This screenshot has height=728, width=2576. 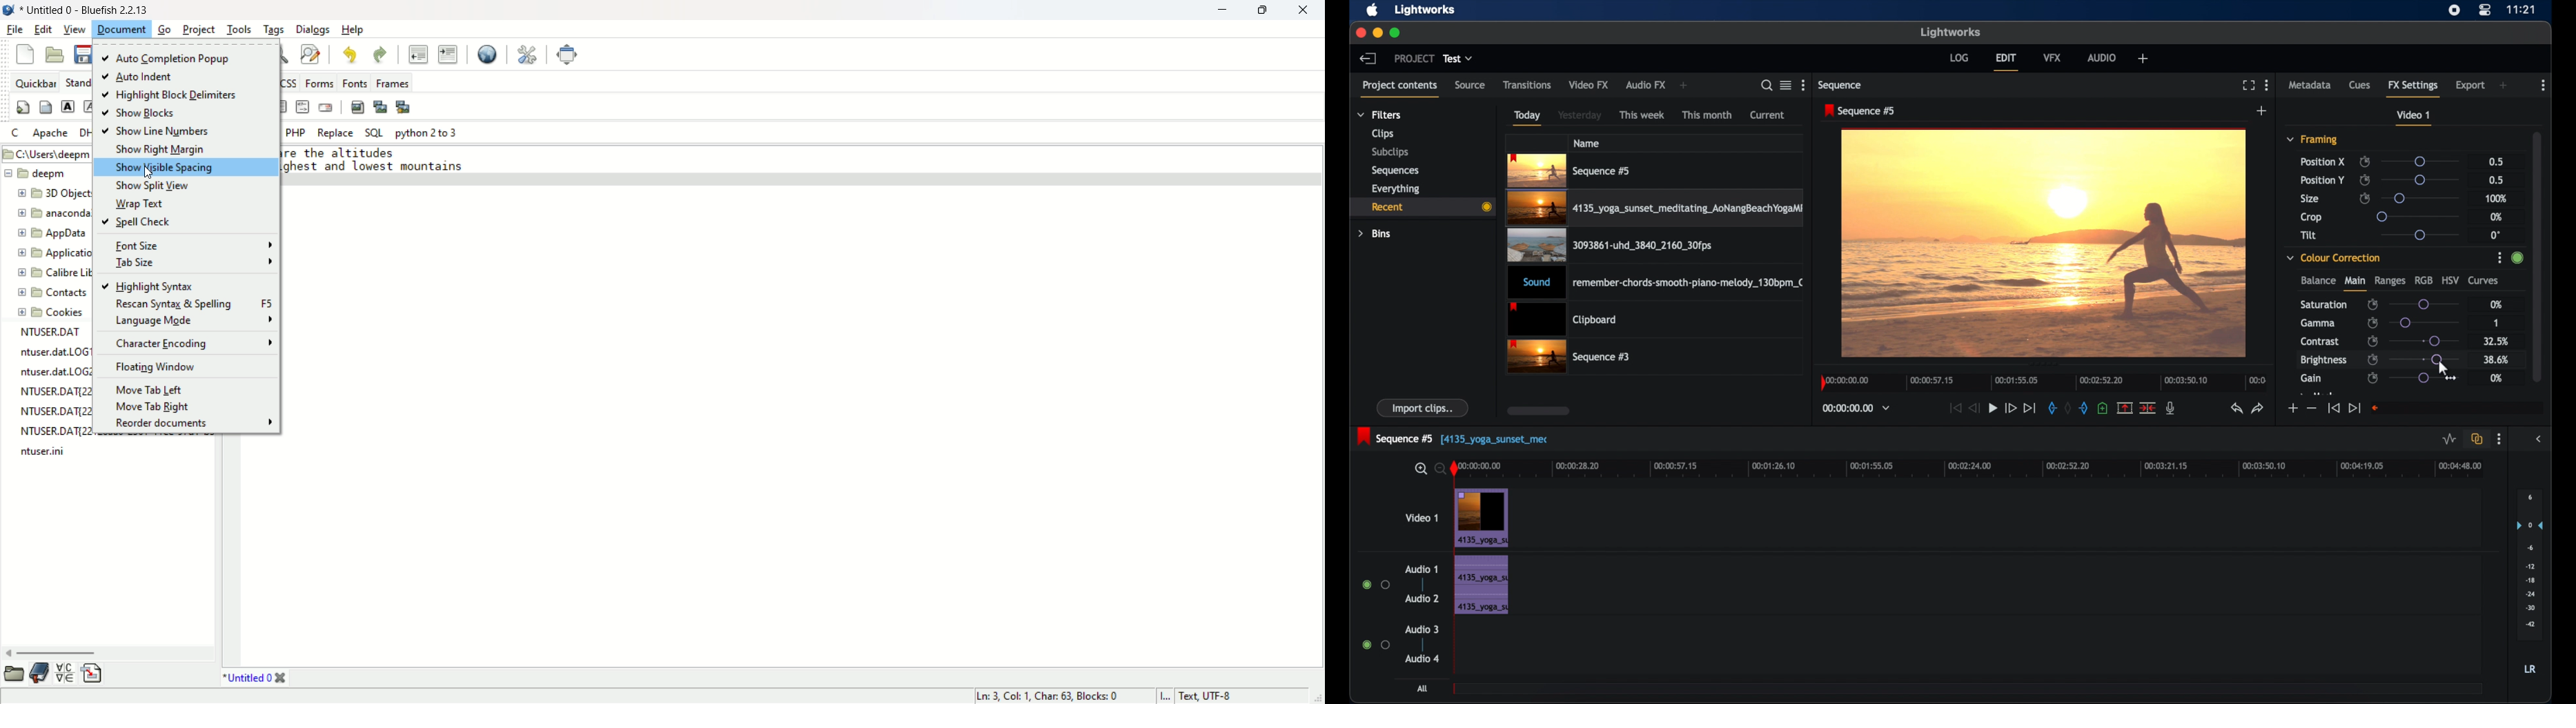 I want to click on project, so click(x=1414, y=59).